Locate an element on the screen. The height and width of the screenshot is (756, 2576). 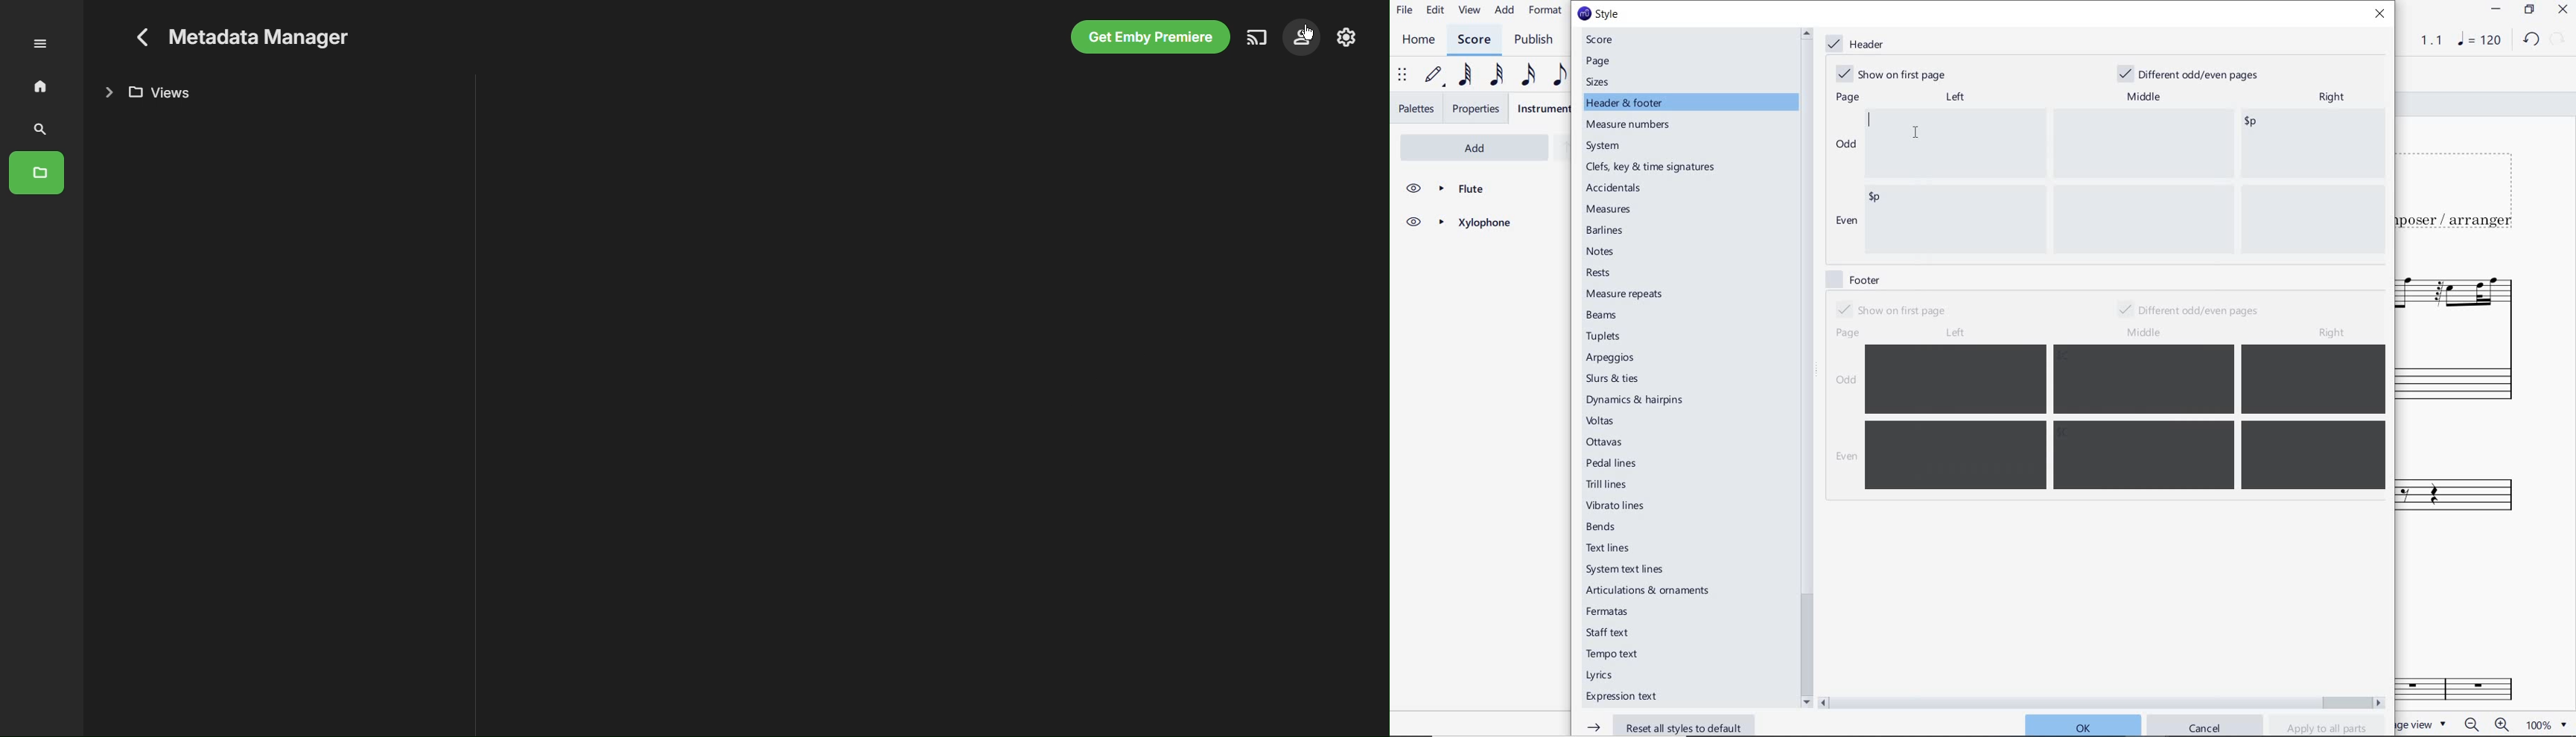
system is located at coordinates (1605, 146).